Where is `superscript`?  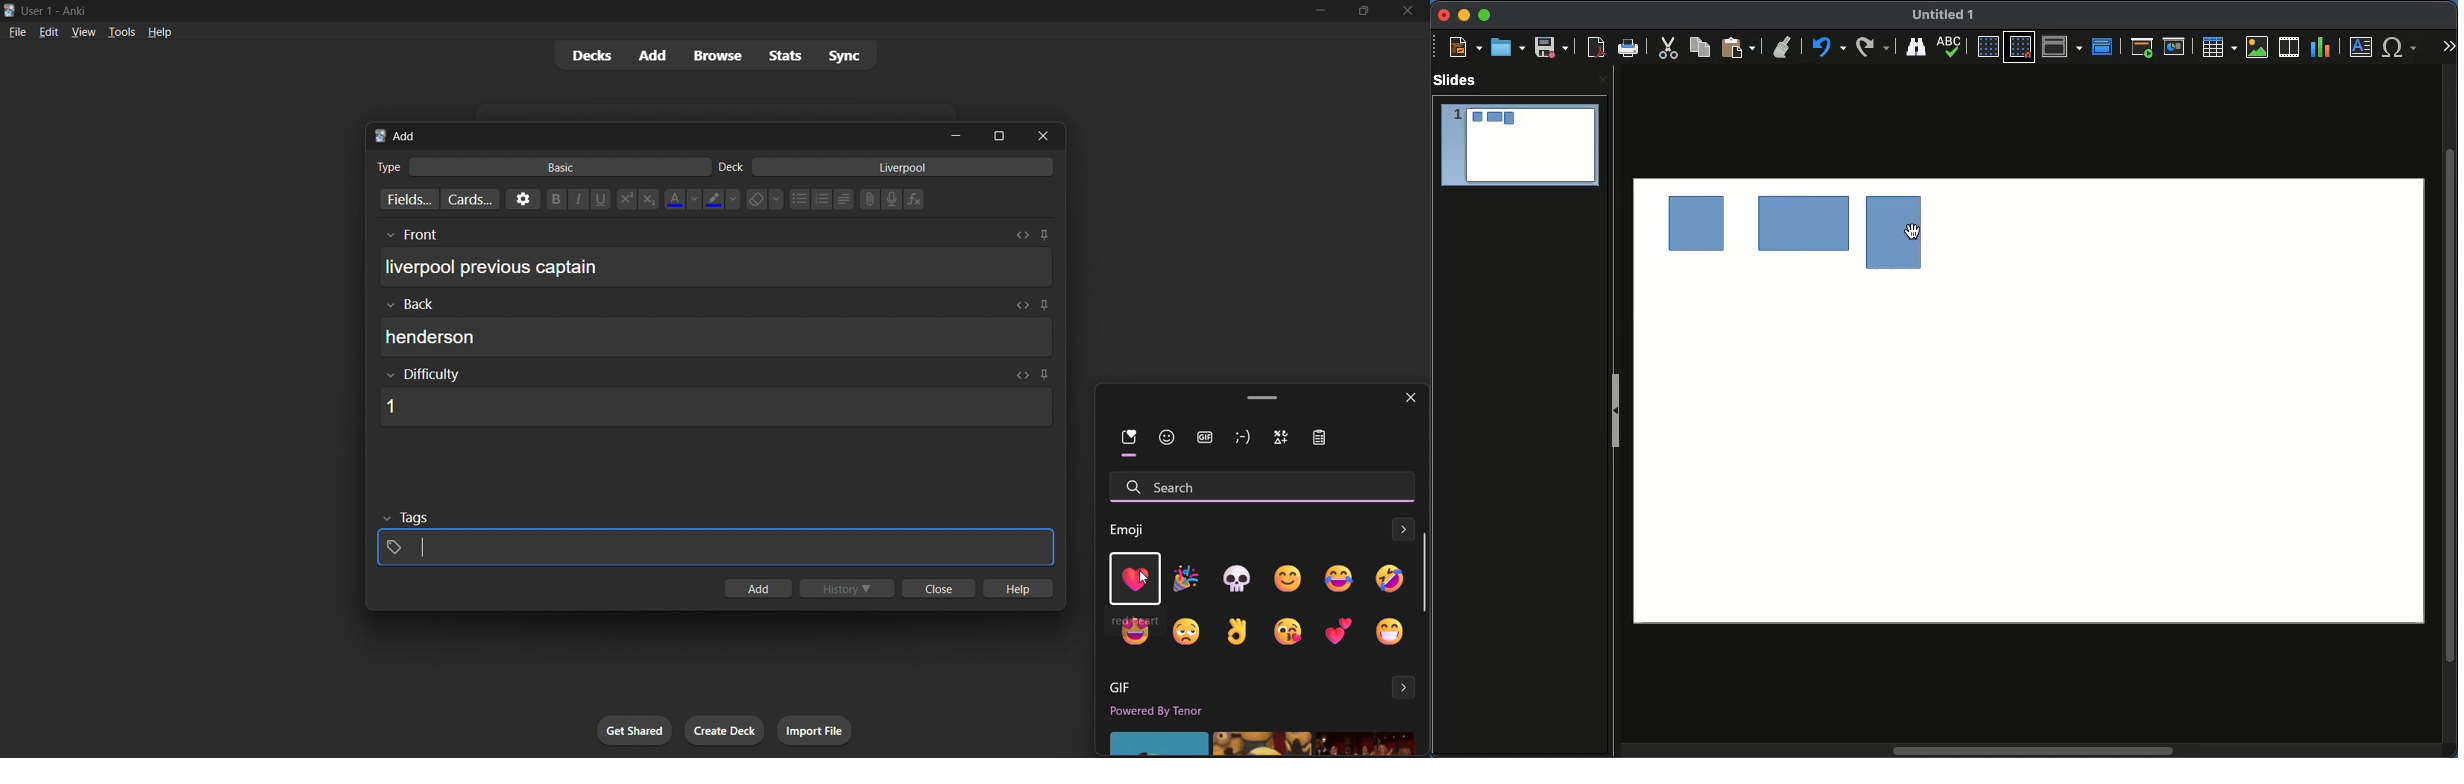 superscript is located at coordinates (625, 200).